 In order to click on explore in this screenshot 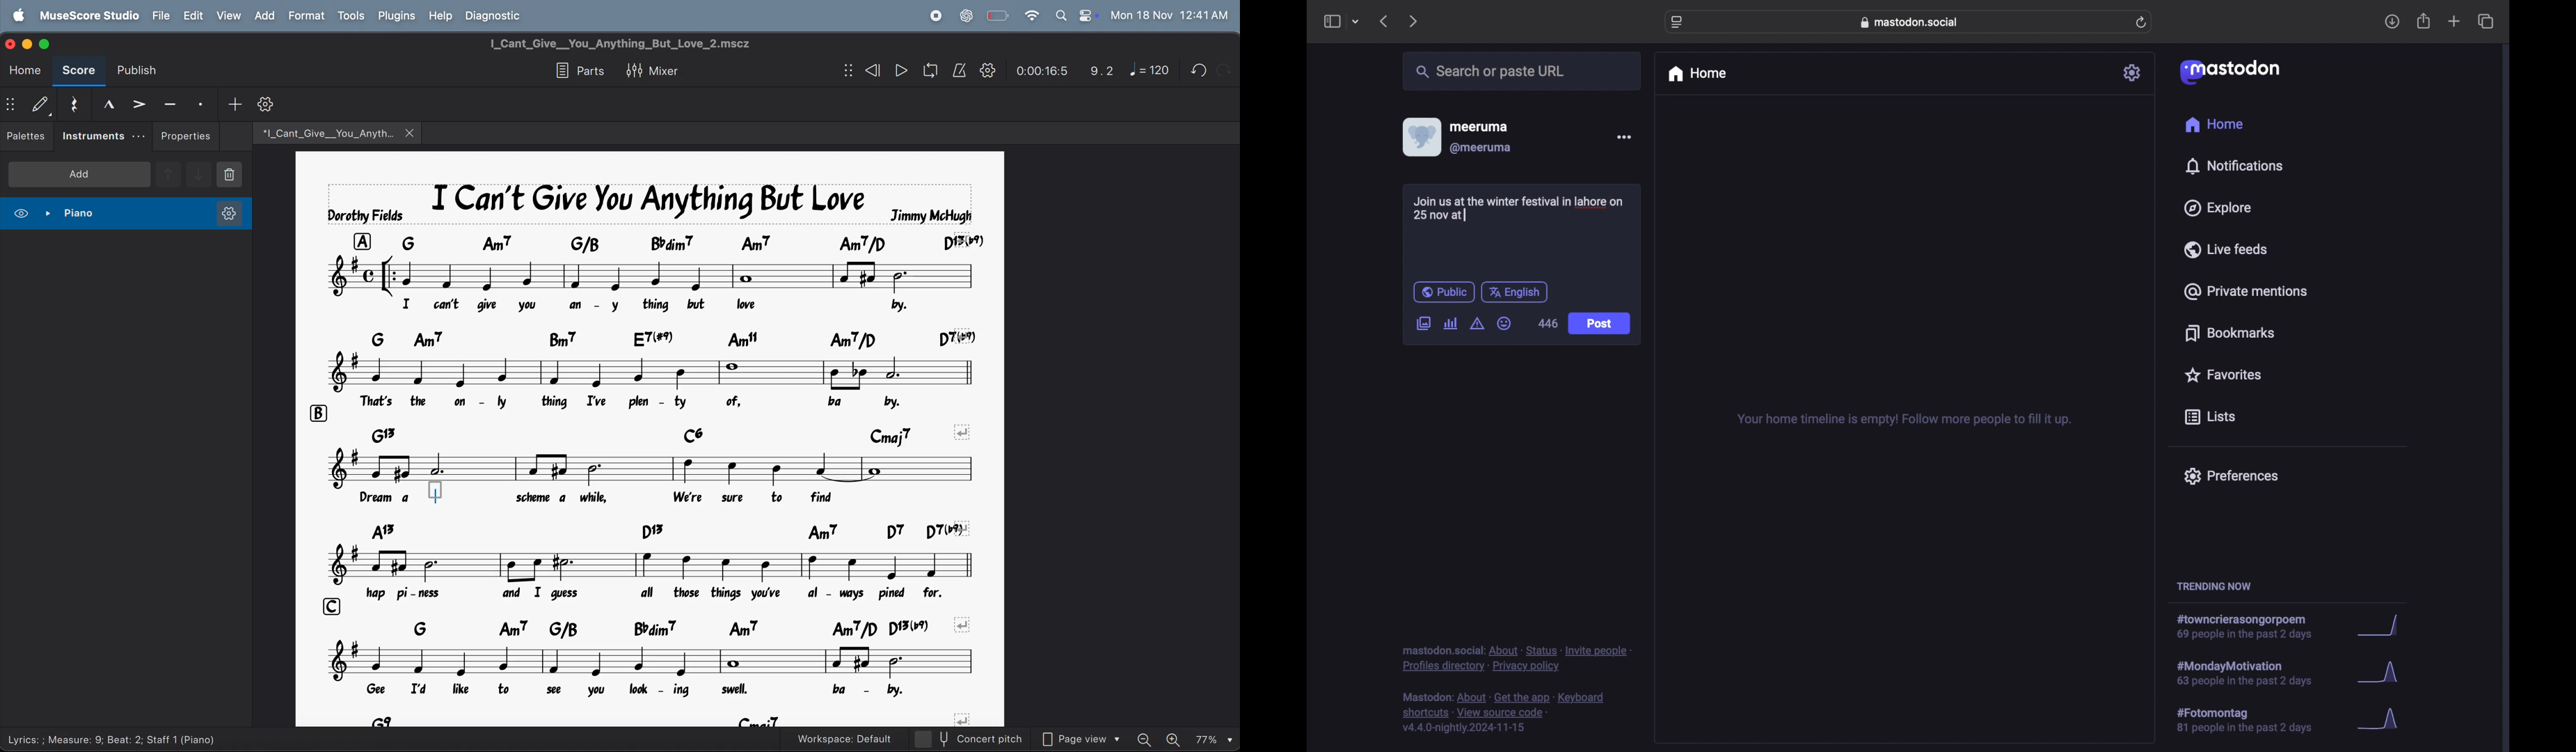, I will do `click(2216, 208)`.